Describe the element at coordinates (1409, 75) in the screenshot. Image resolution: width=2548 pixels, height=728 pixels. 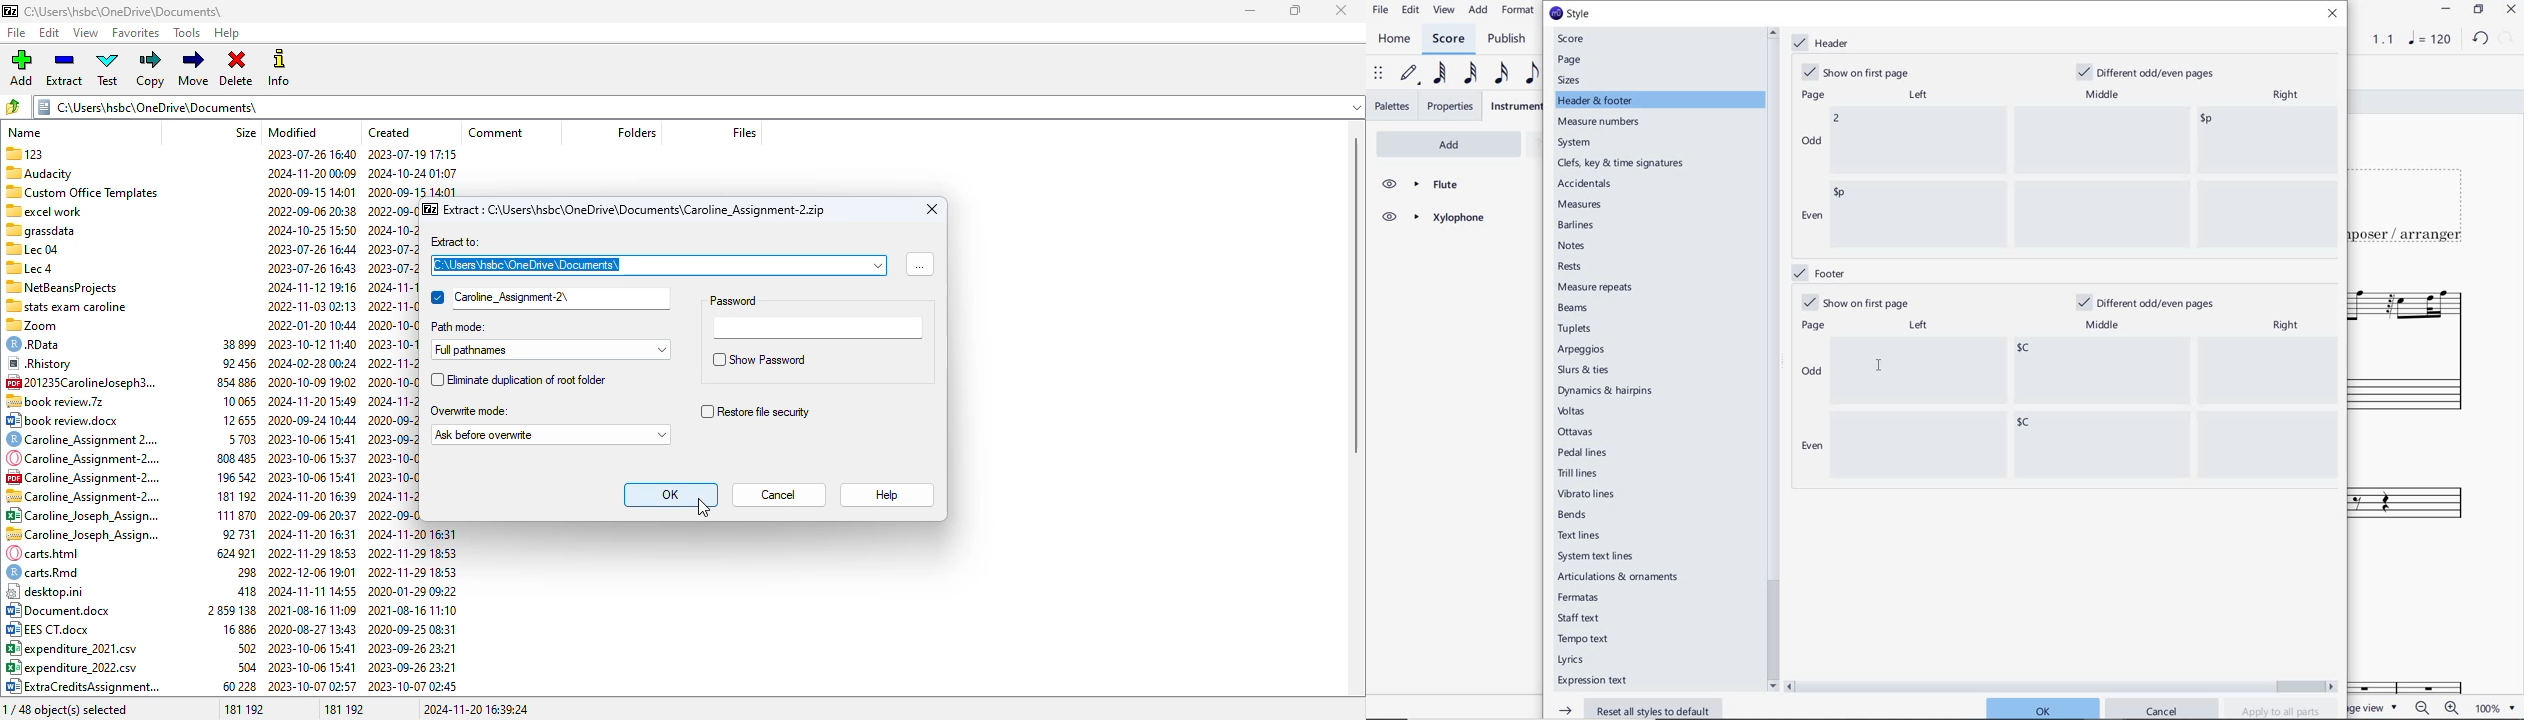
I see `DEFAULT (STEP TIME)` at that location.